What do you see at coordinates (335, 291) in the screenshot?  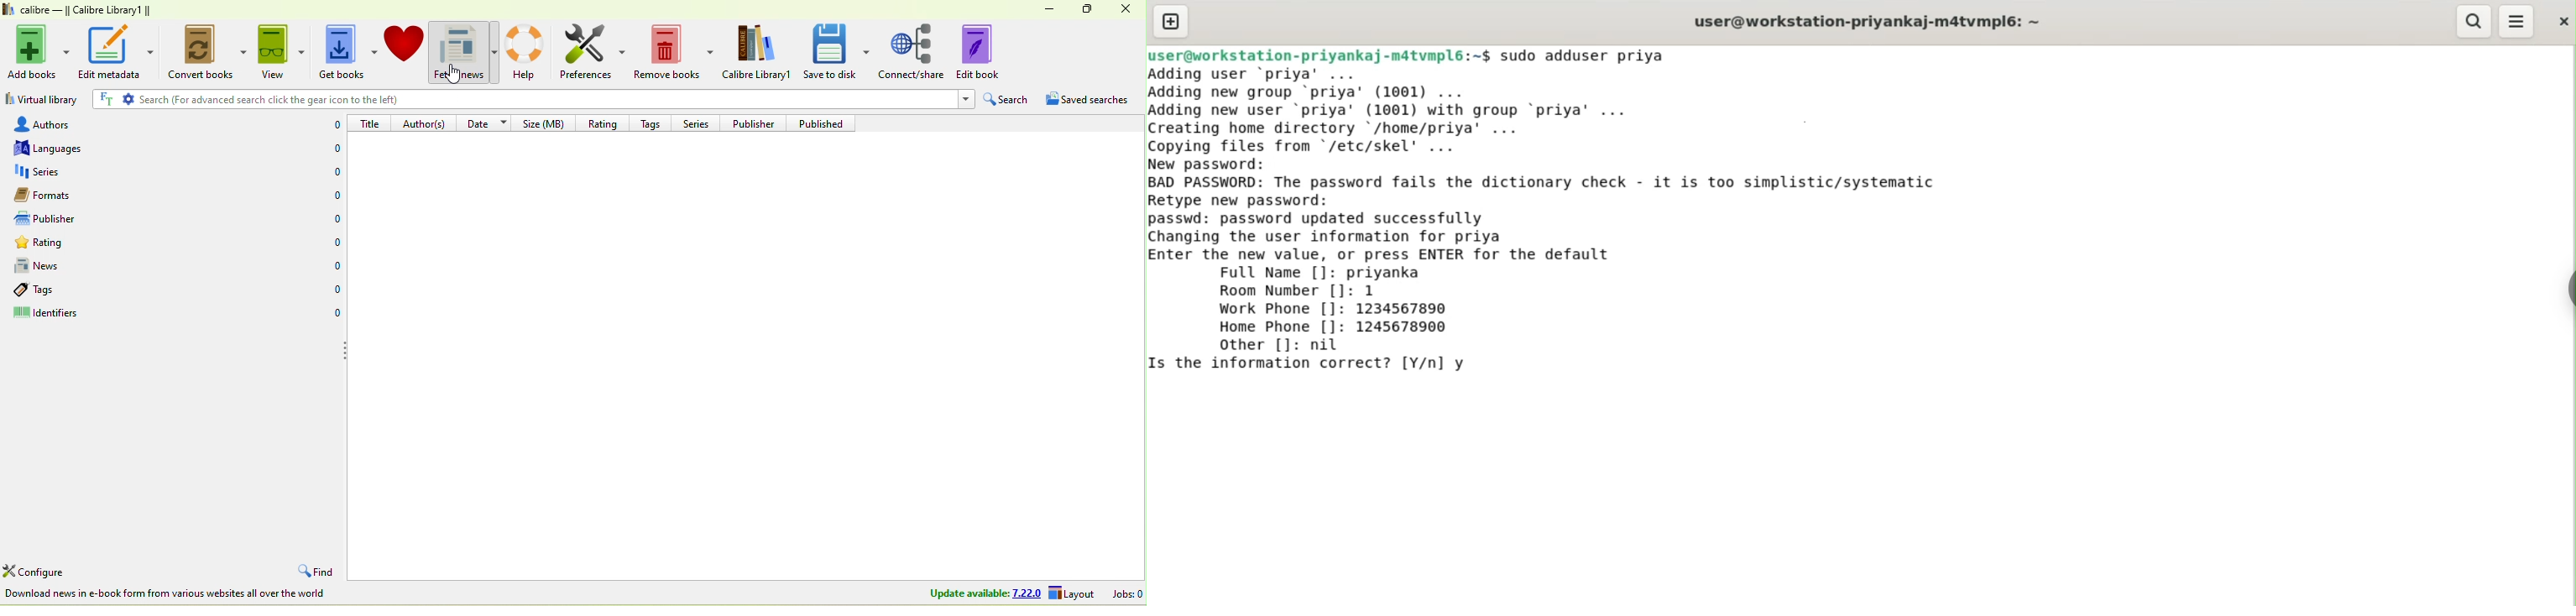 I see `0` at bounding box center [335, 291].